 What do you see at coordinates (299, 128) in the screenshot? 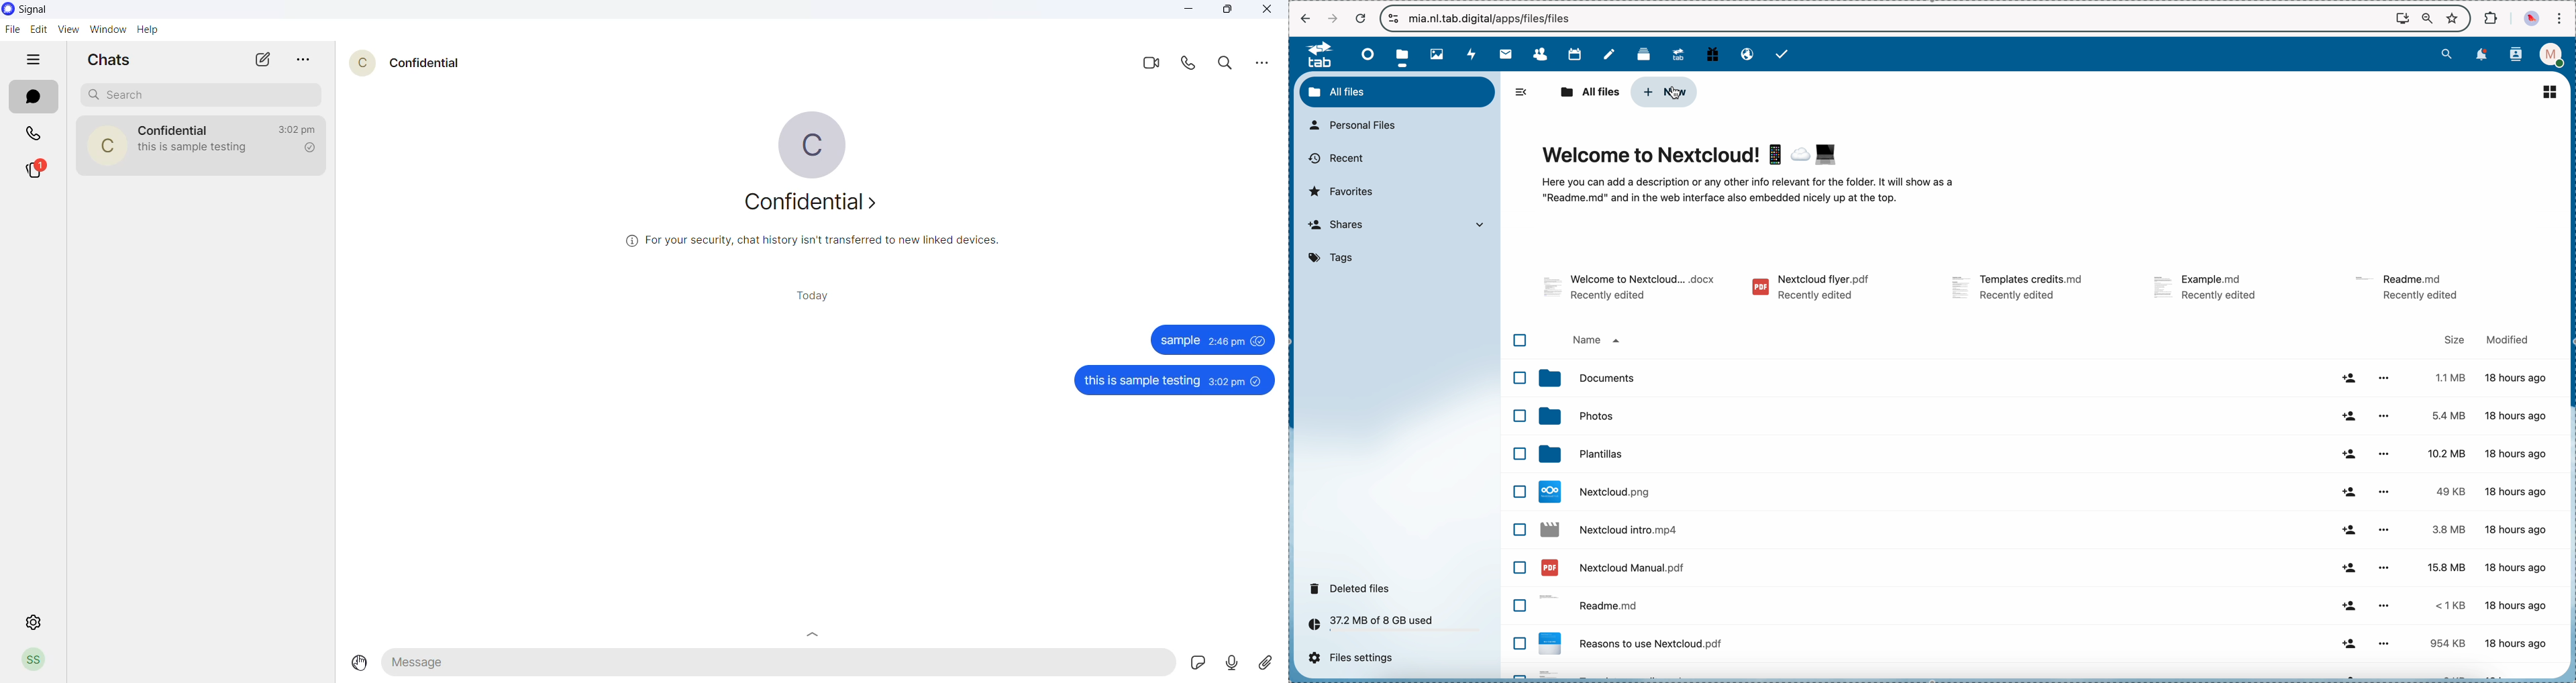
I see `last message time` at bounding box center [299, 128].